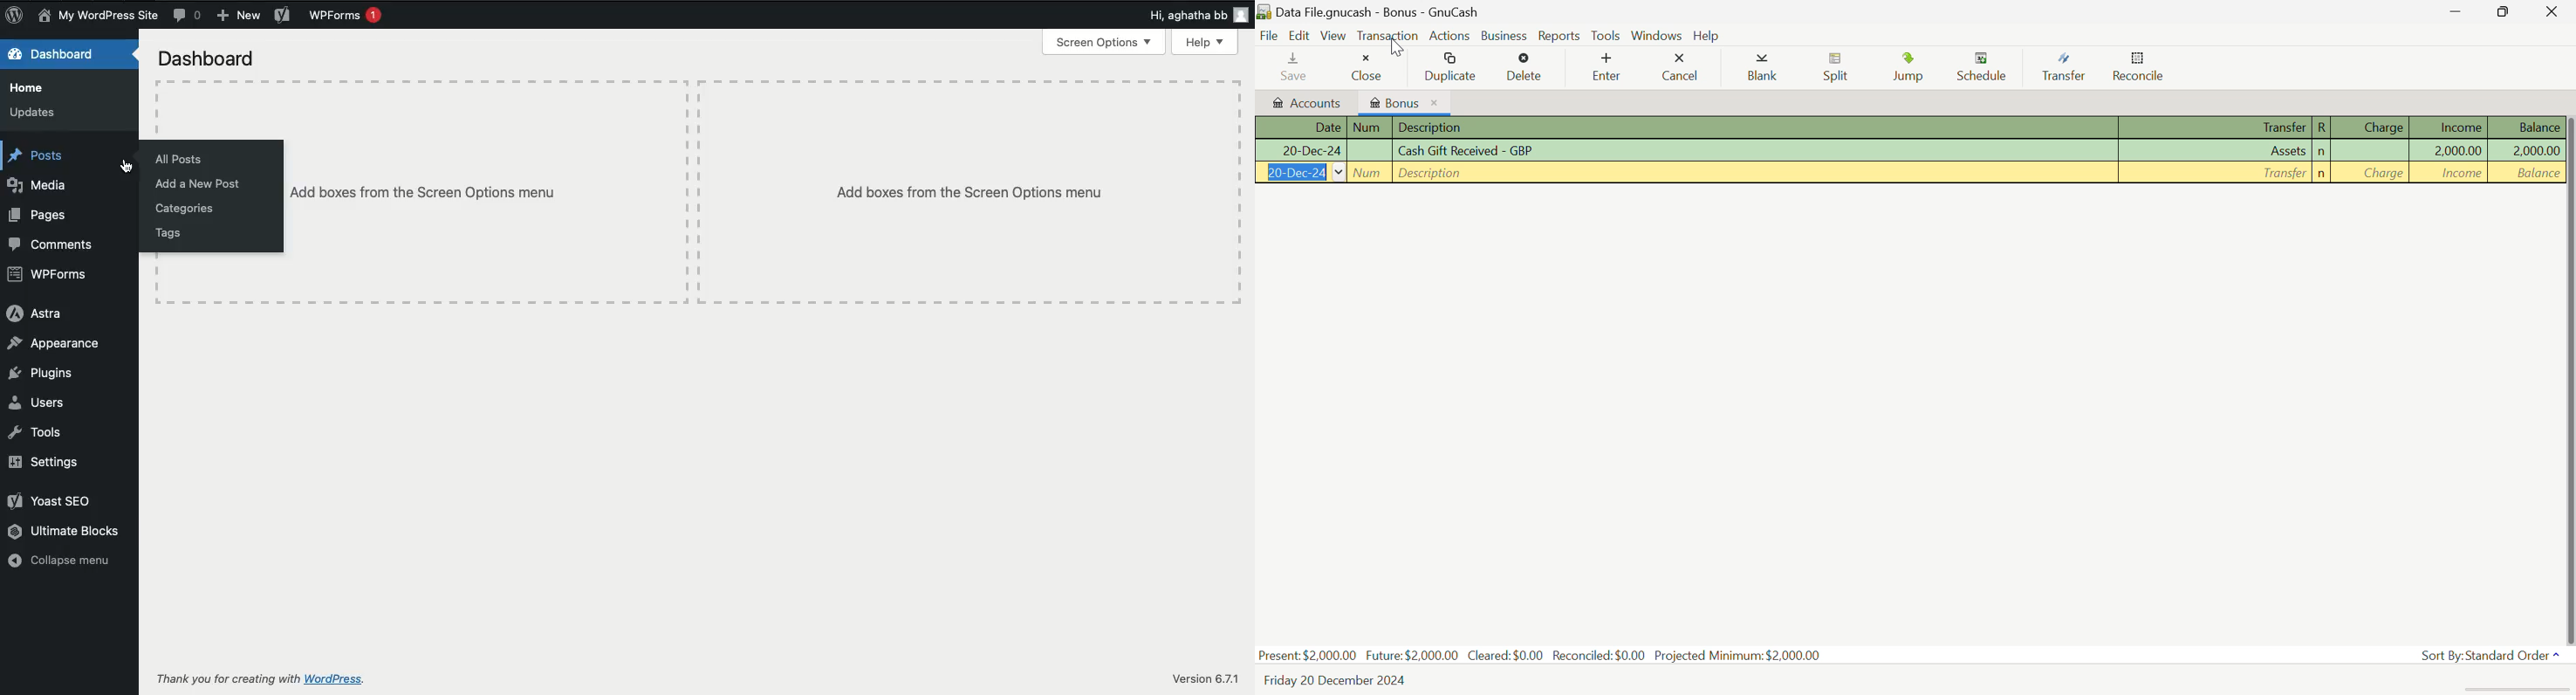 This screenshot has width=2576, height=700. What do you see at coordinates (2373, 152) in the screenshot?
I see `Charge` at bounding box center [2373, 152].